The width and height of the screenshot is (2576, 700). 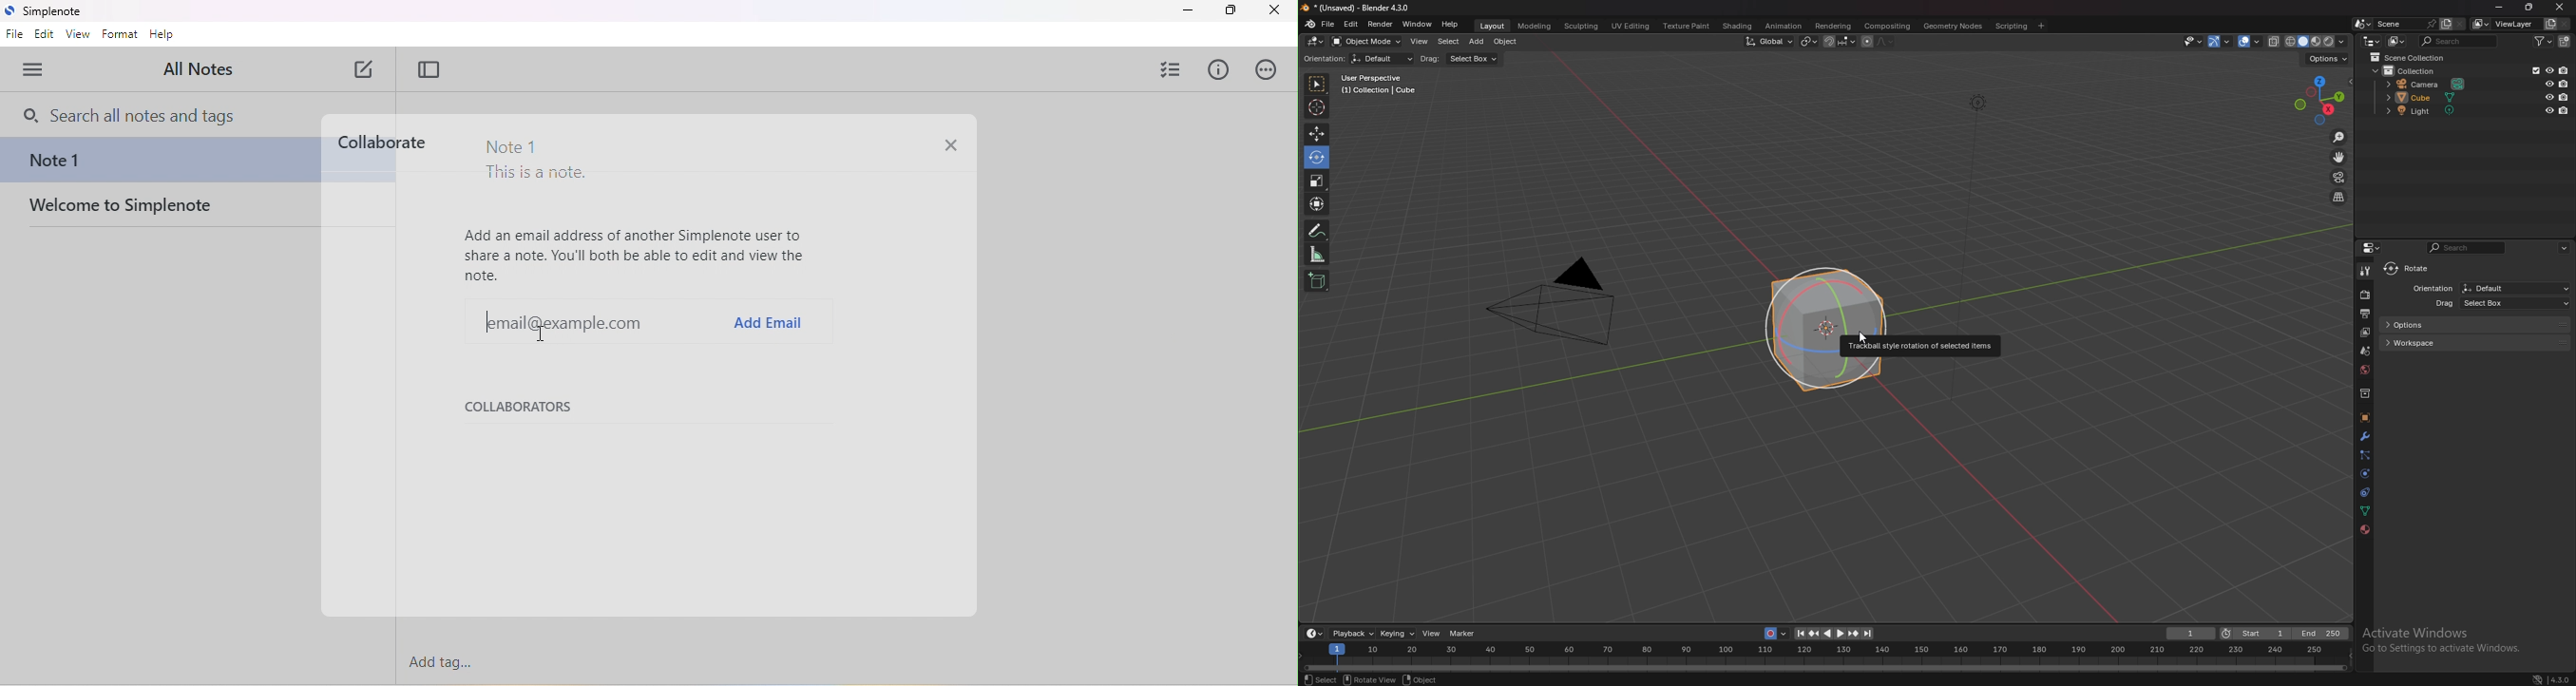 What do you see at coordinates (78, 35) in the screenshot?
I see `view` at bounding box center [78, 35].